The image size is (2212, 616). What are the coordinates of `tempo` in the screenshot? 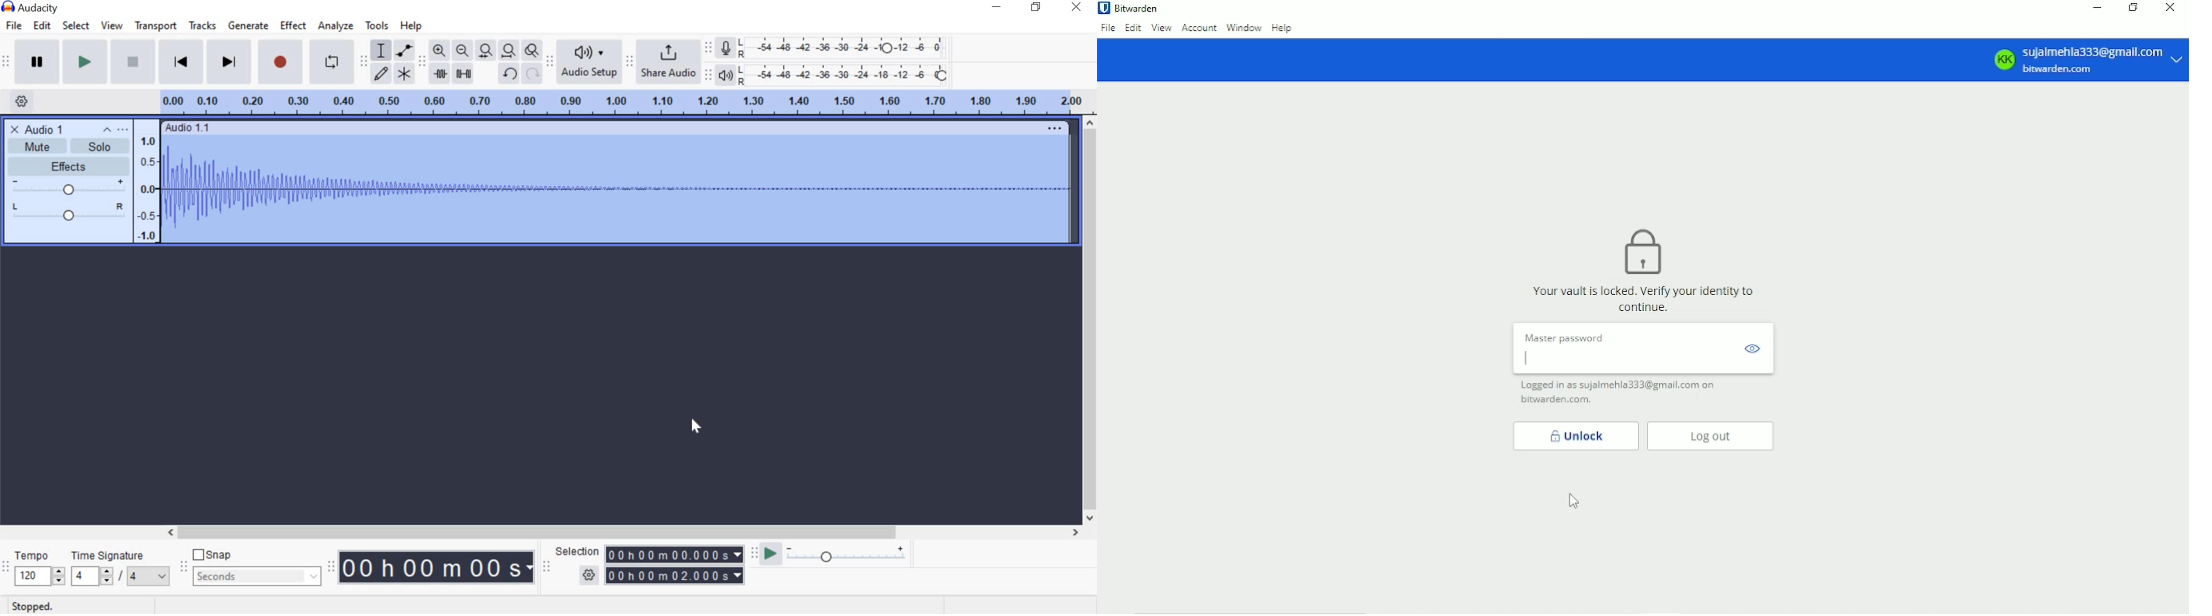 It's located at (39, 569).